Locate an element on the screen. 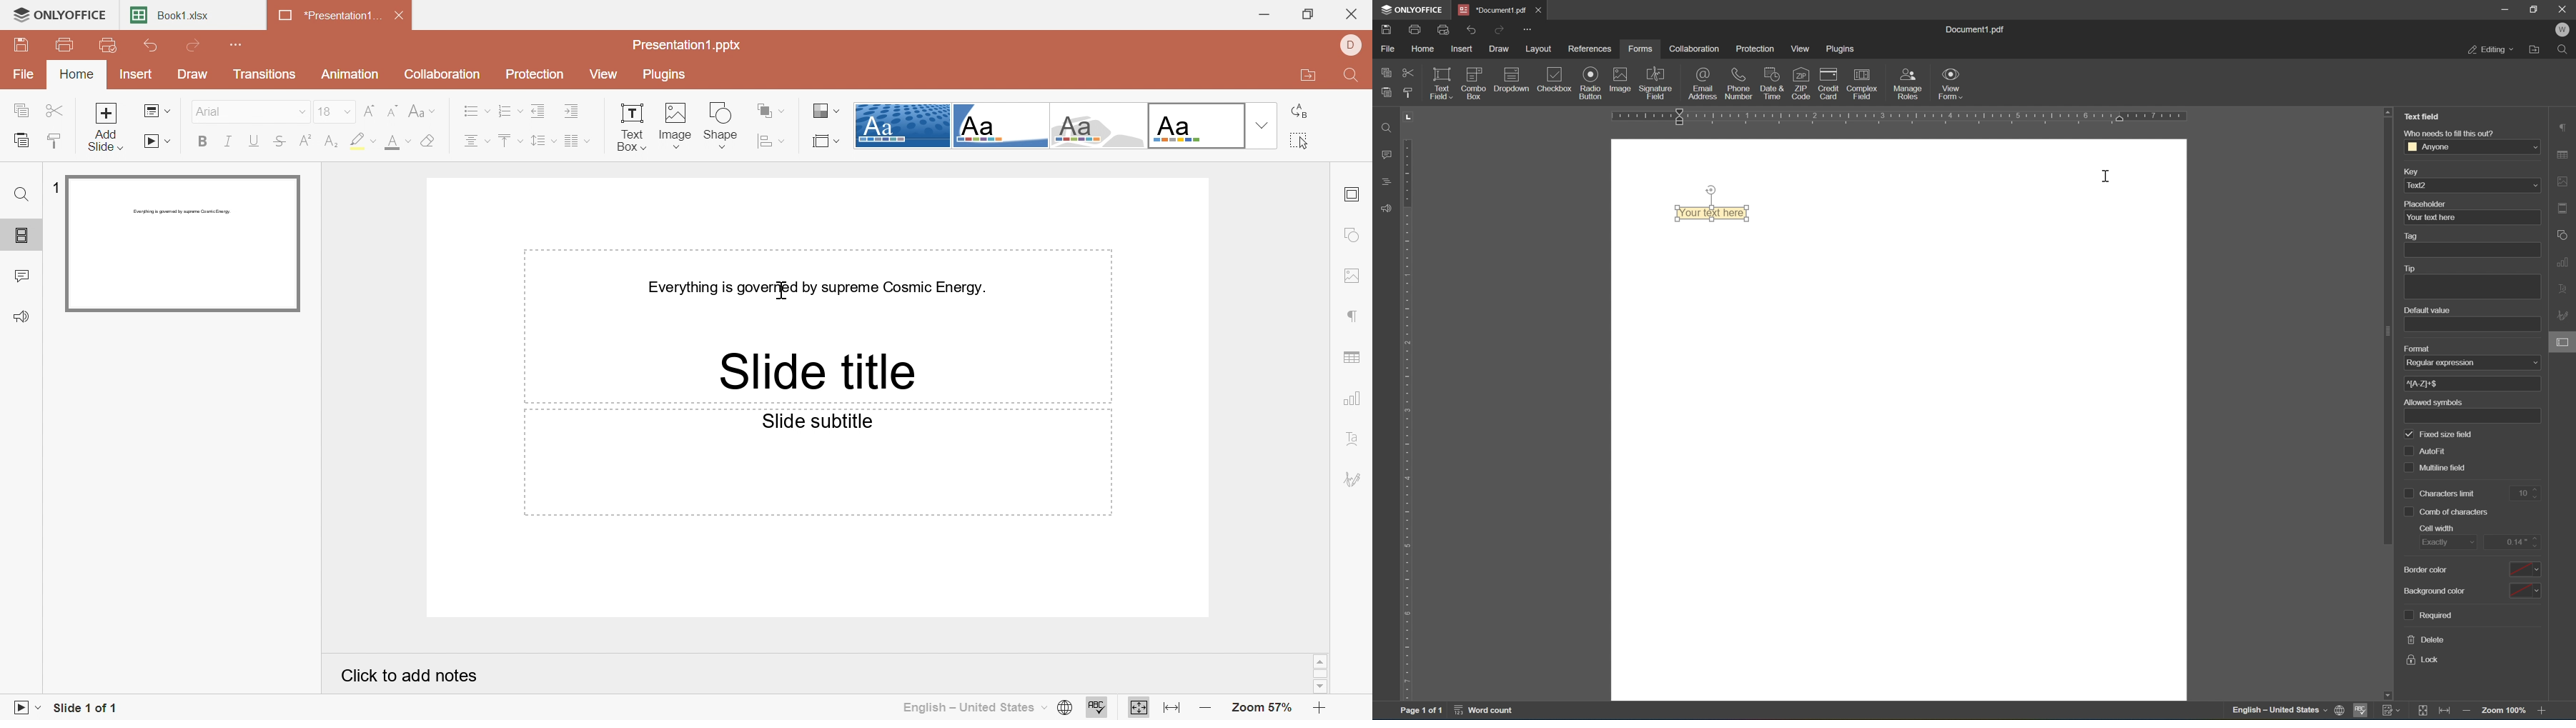 The width and height of the screenshot is (2576, 728). Zoom in is located at coordinates (1322, 708).